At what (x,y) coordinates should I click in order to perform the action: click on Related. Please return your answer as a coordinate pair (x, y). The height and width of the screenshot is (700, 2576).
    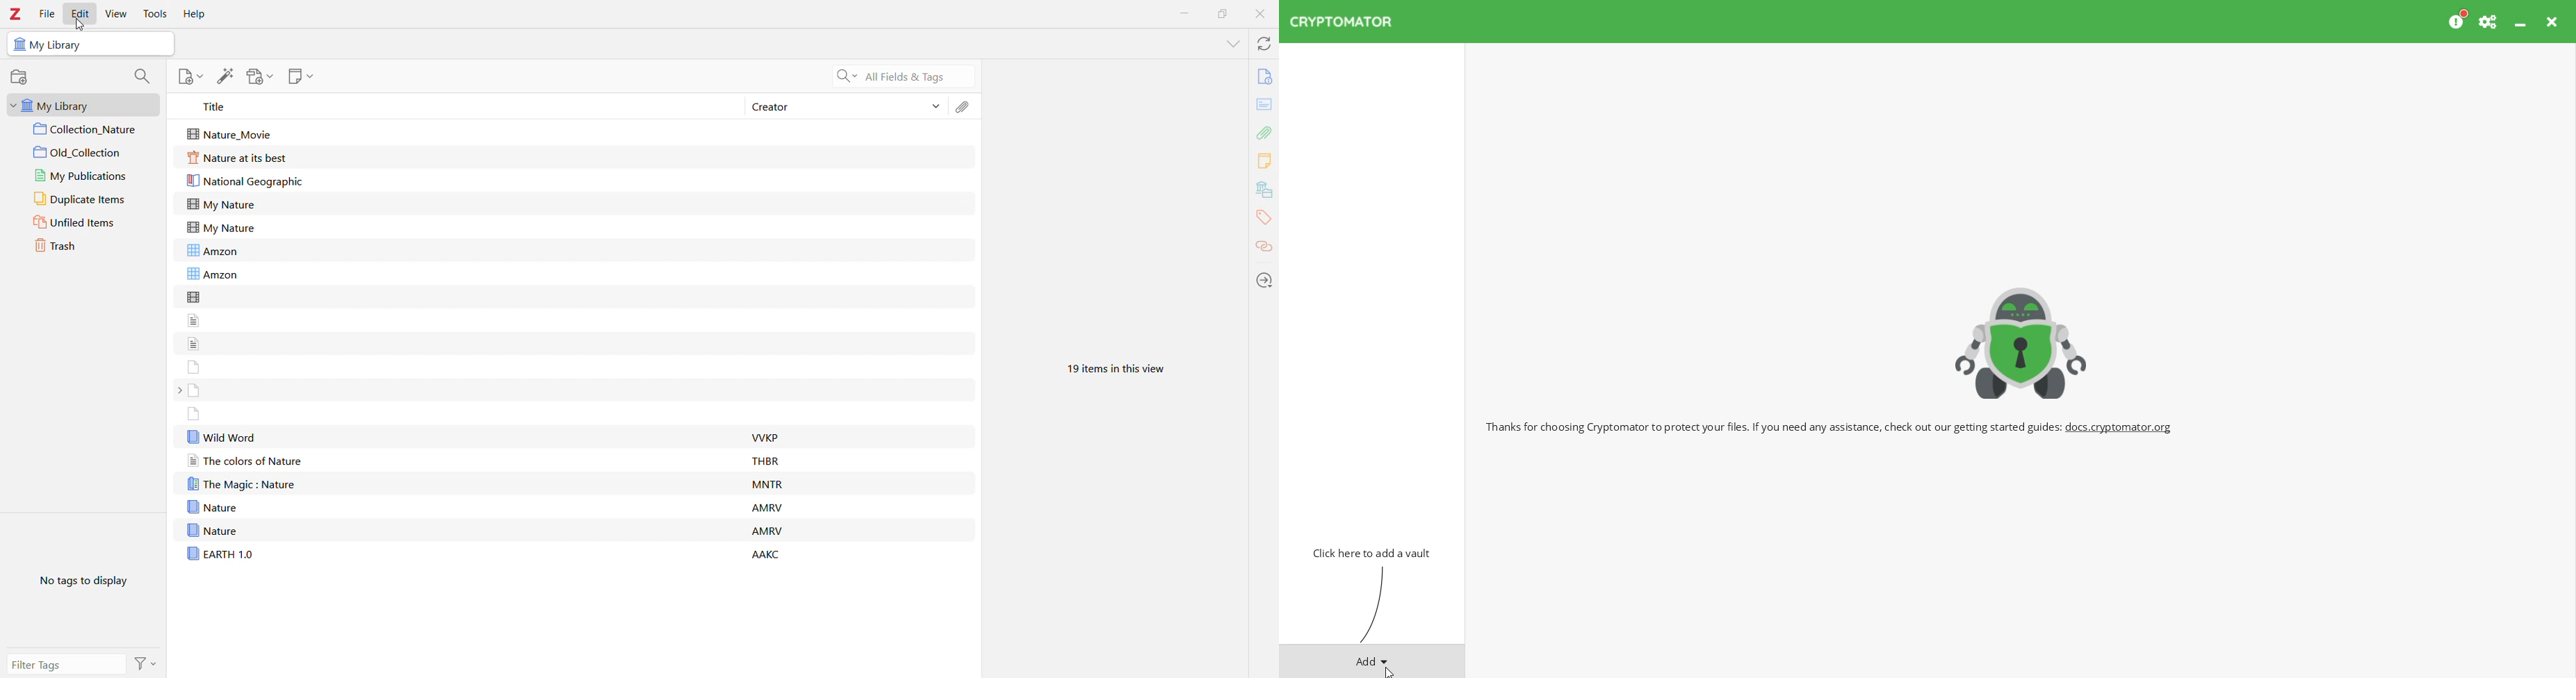
    Looking at the image, I should click on (1264, 248).